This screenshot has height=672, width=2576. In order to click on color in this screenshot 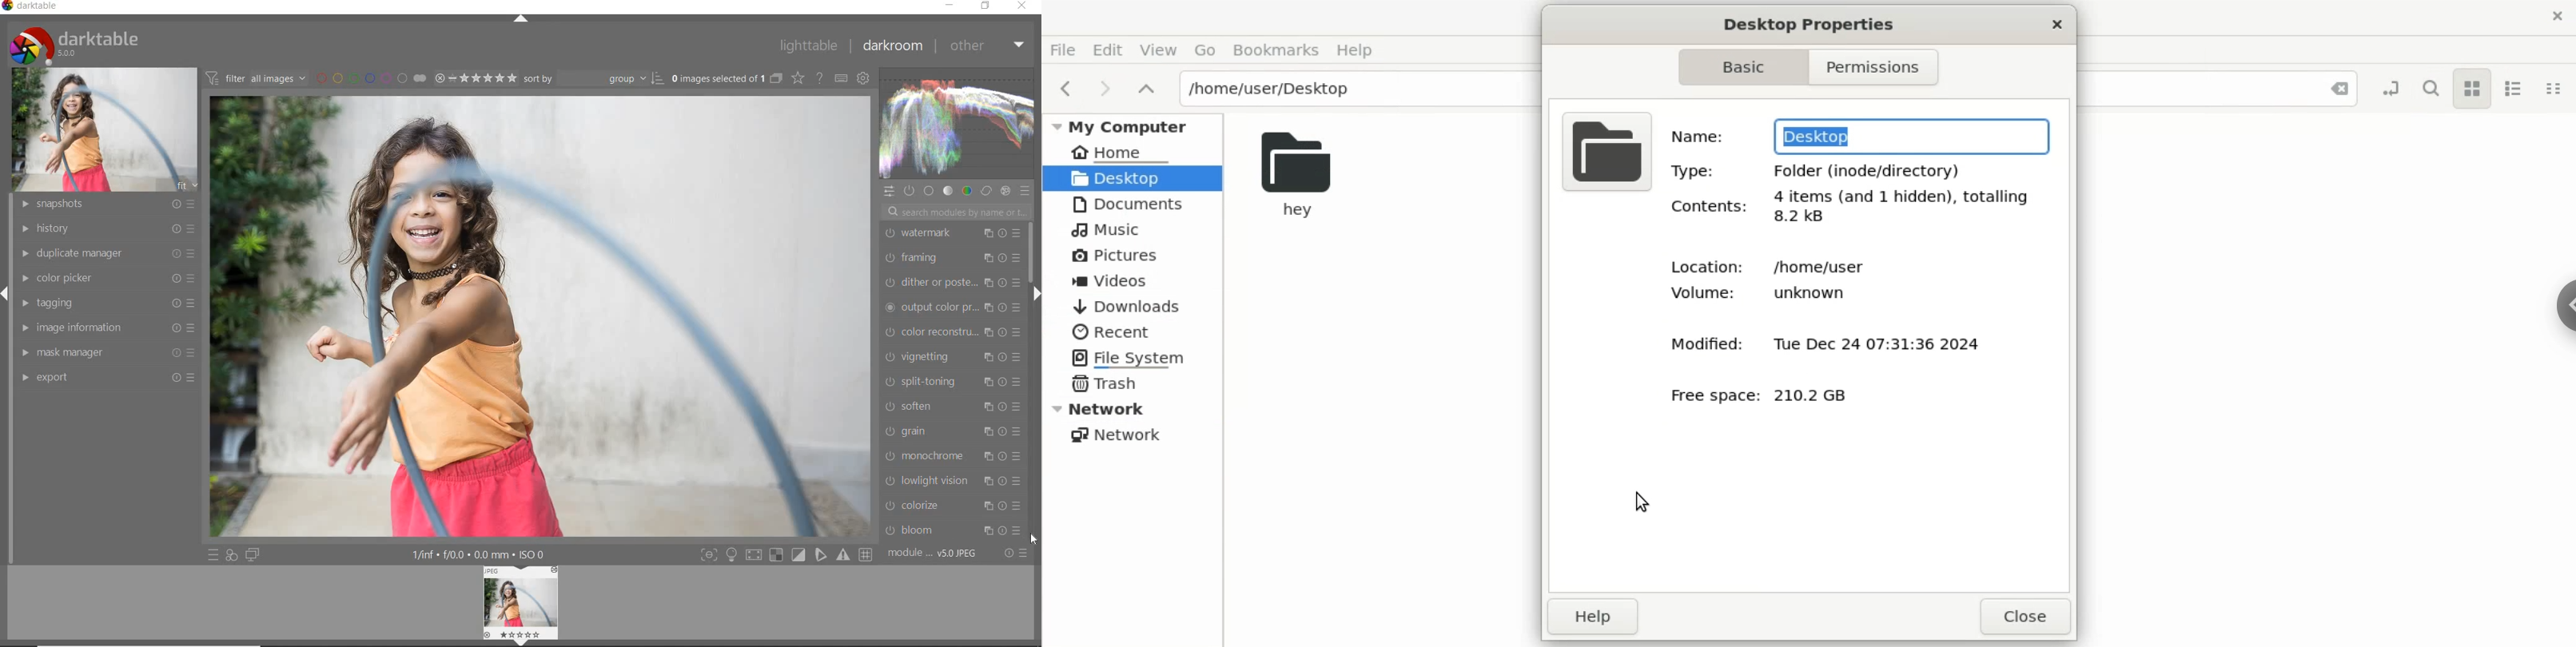, I will do `click(966, 190)`.